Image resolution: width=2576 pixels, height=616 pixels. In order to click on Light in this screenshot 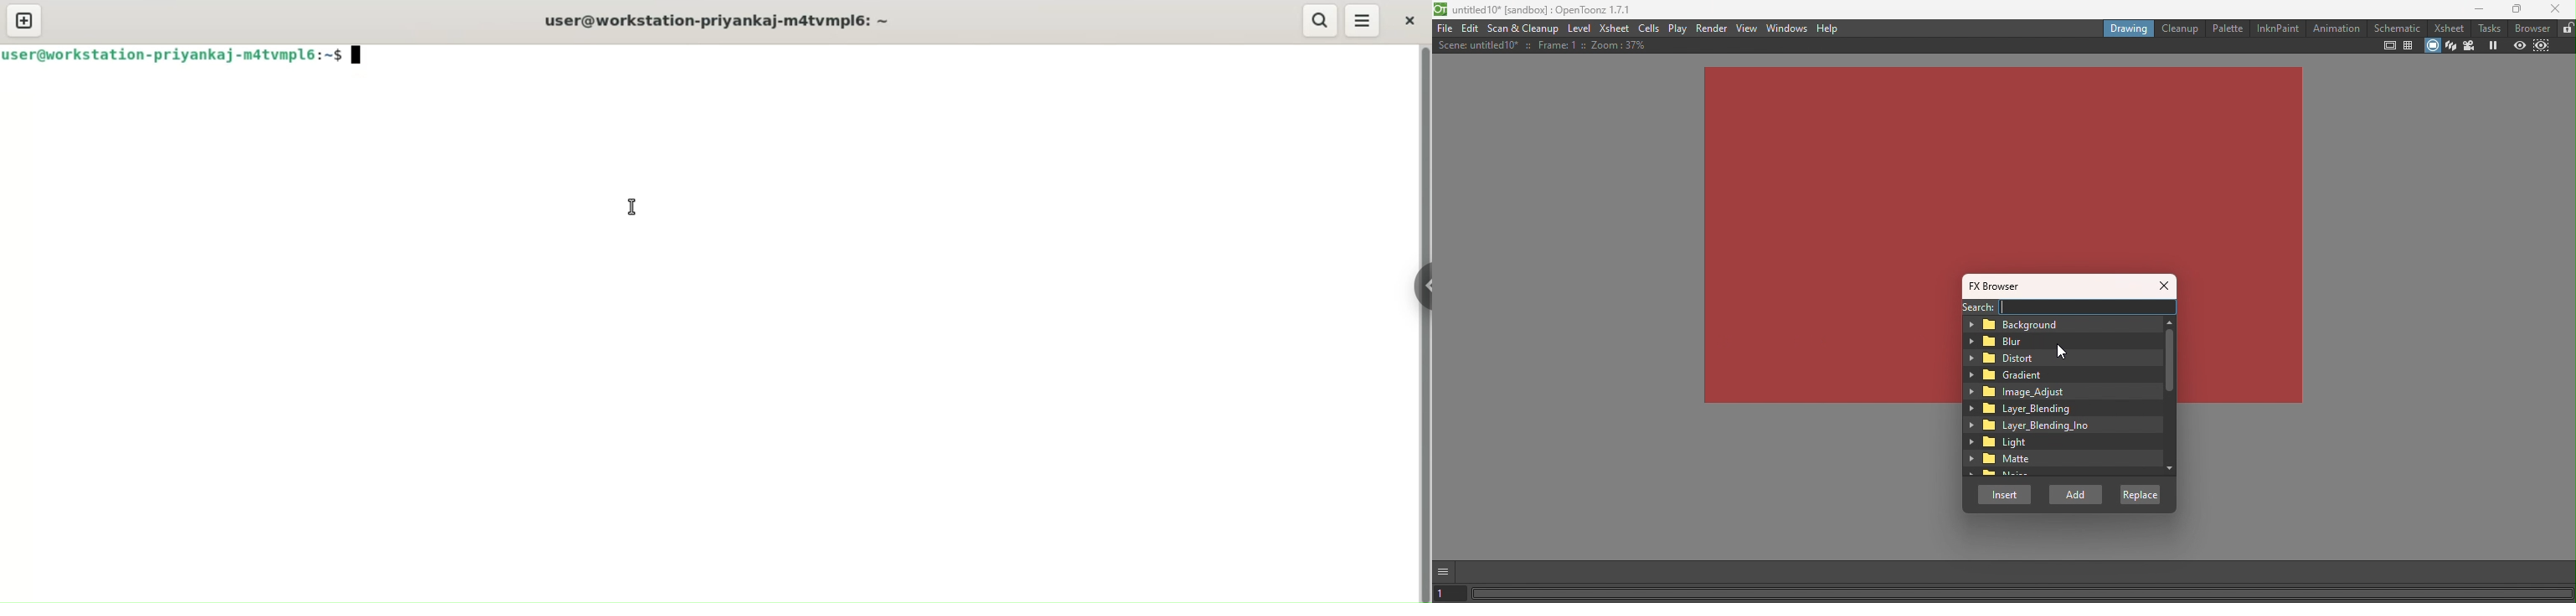, I will do `click(1999, 442)`.